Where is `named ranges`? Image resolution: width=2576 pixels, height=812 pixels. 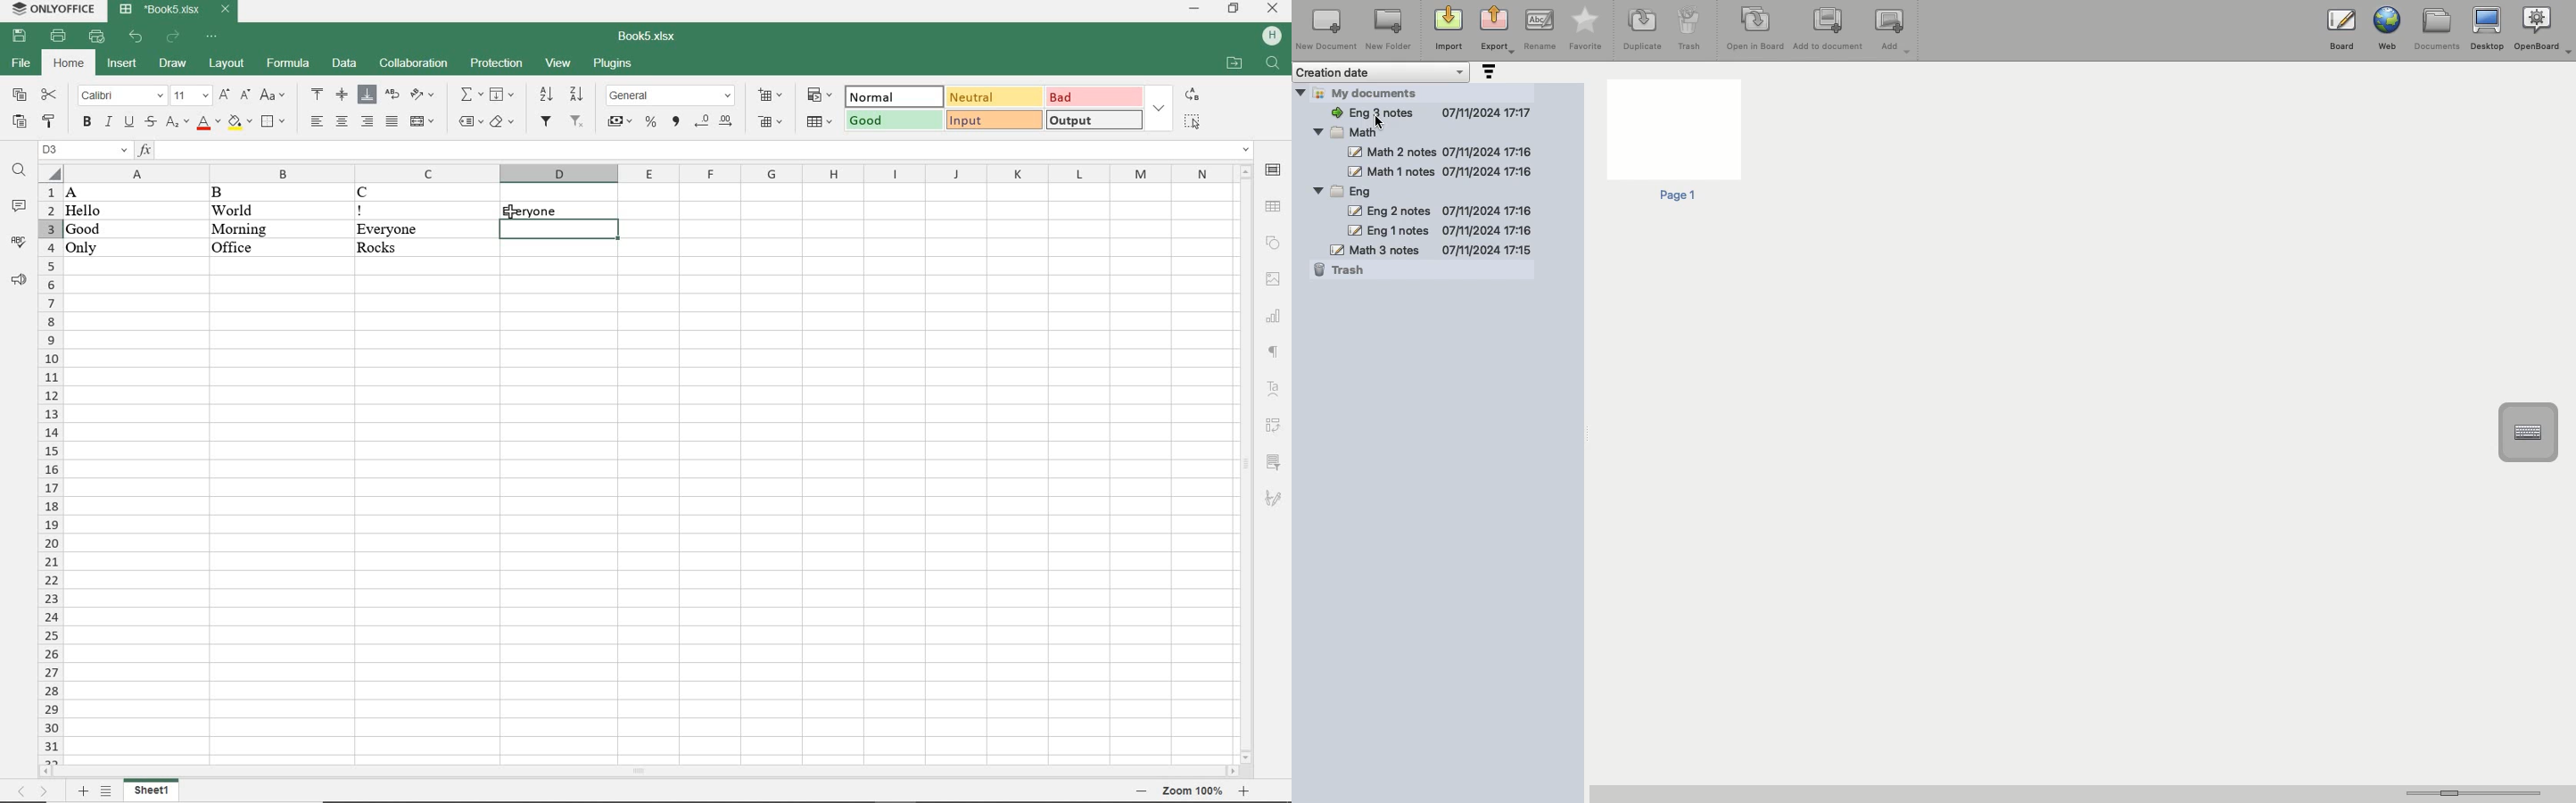
named ranges is located at coordinates (468, 123).